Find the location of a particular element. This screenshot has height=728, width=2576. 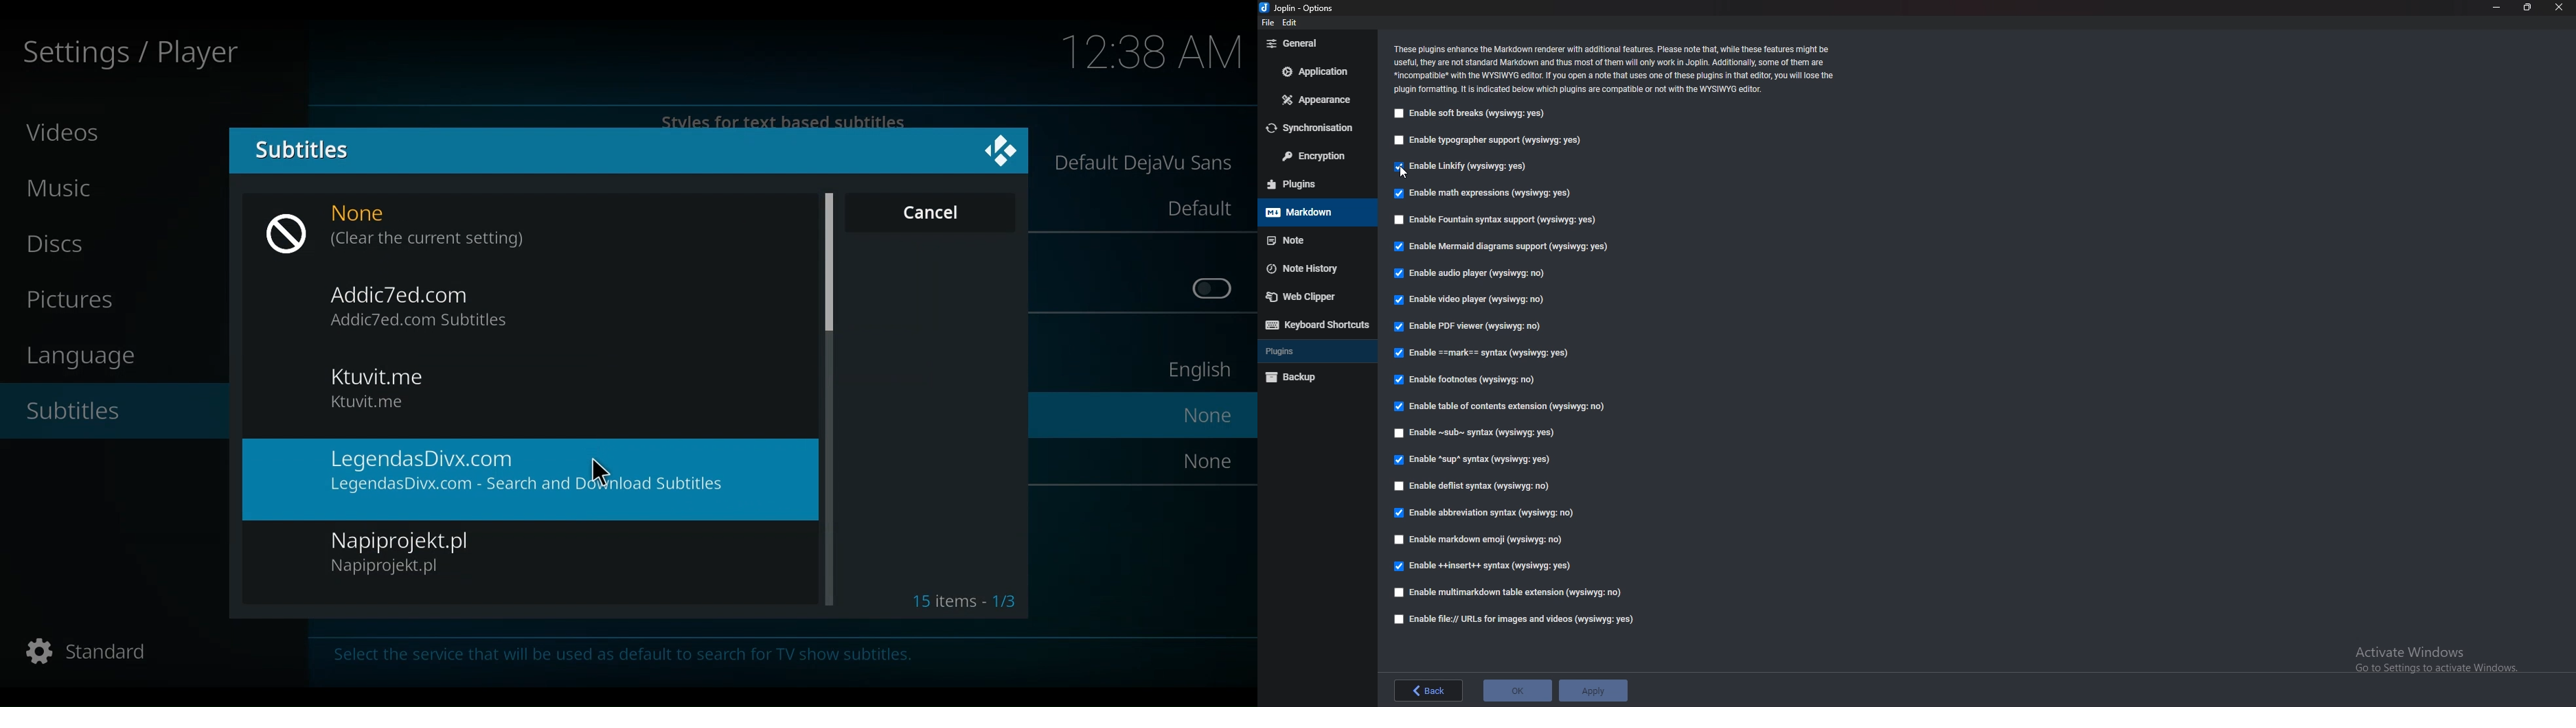

Standard is located at coordinates (84, 653).